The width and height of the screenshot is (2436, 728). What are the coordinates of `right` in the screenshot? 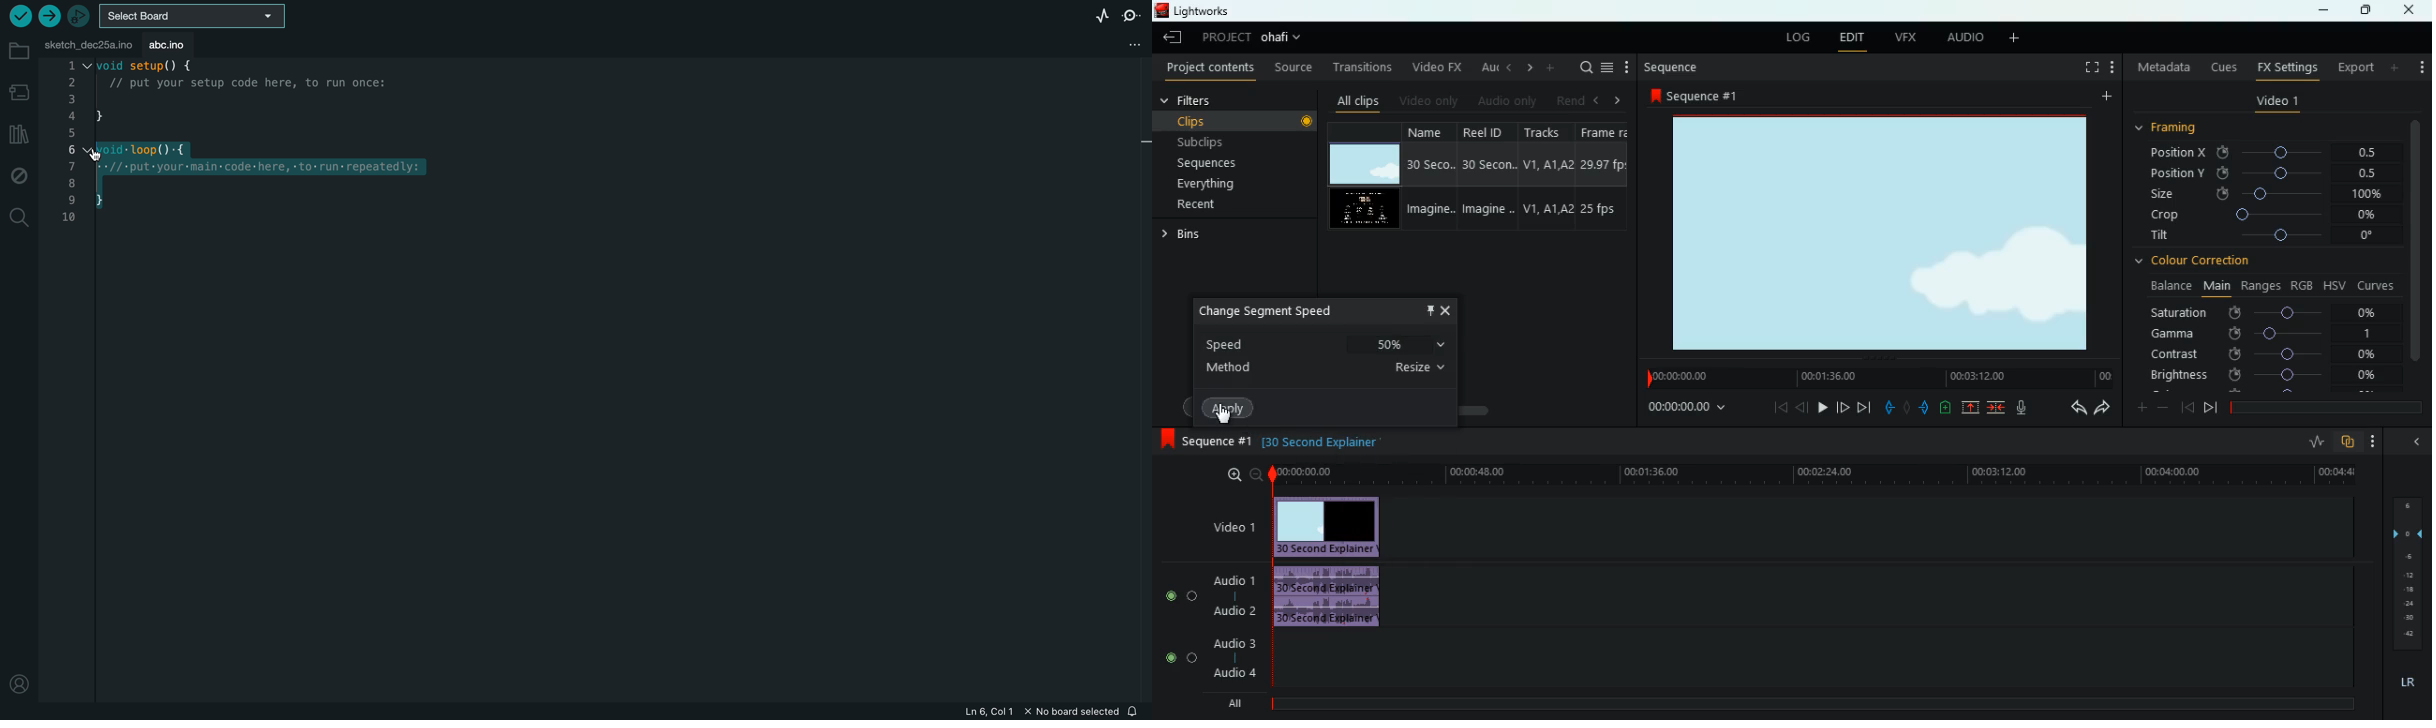 It's located at (1617, 100).